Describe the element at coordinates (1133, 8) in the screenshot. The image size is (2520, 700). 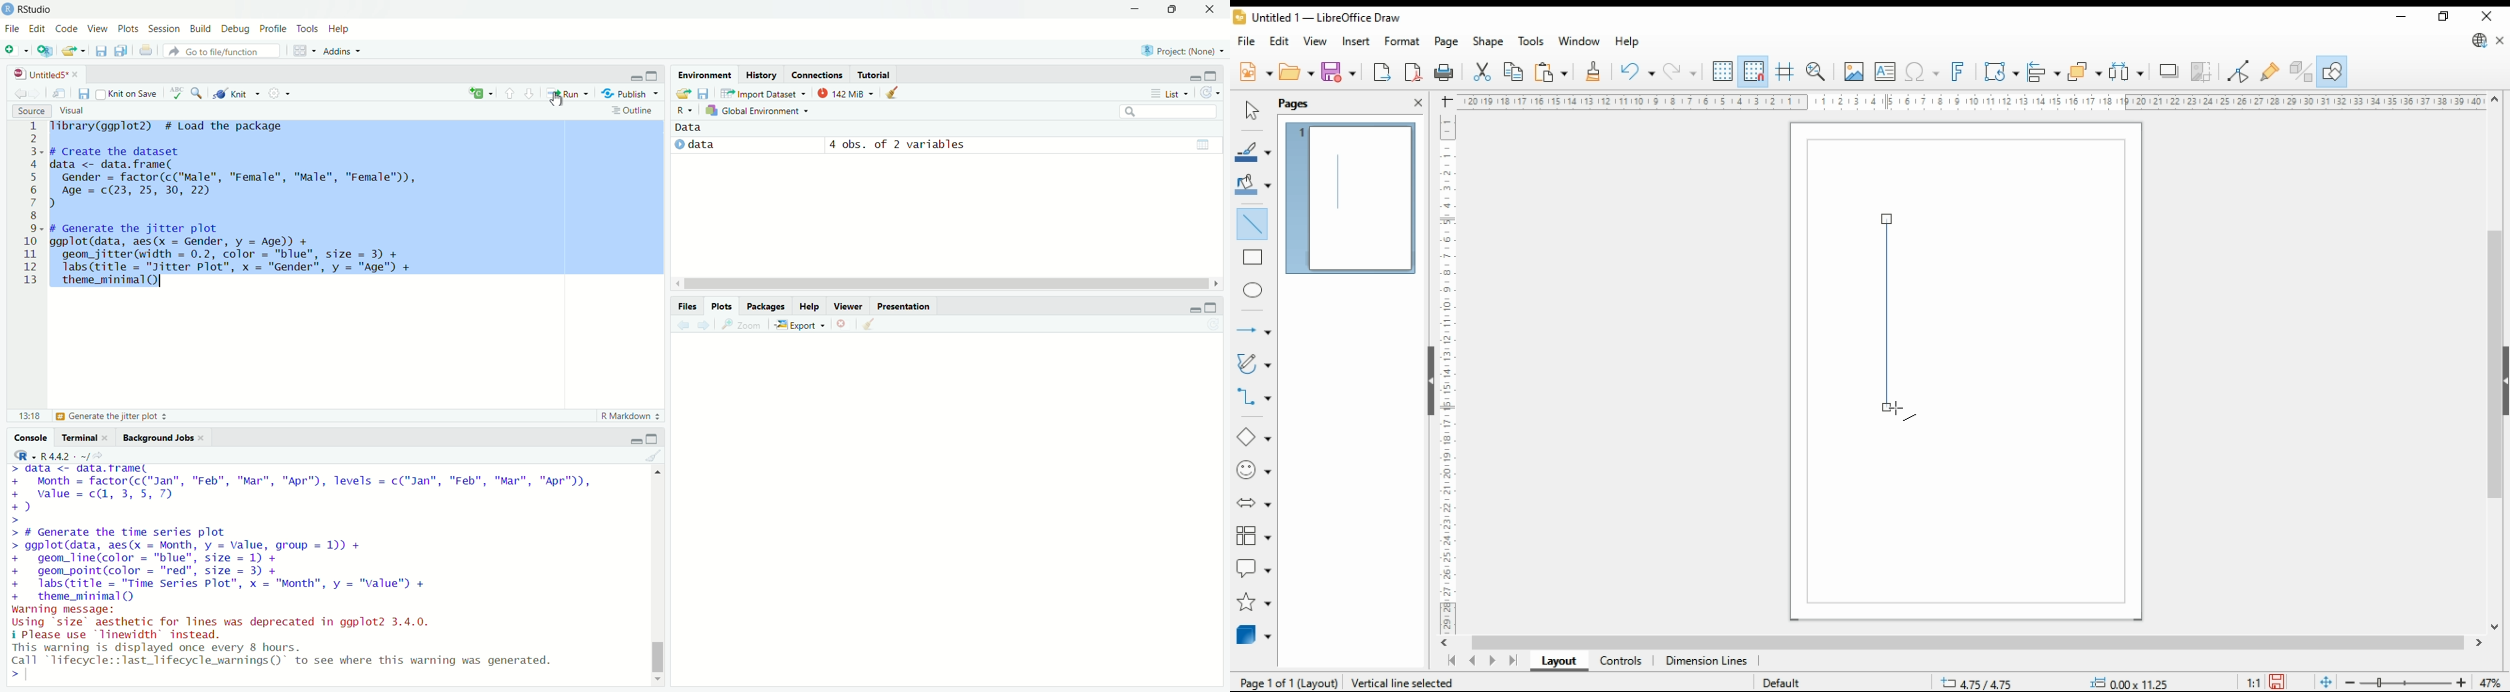
I see `minimize` at that location.